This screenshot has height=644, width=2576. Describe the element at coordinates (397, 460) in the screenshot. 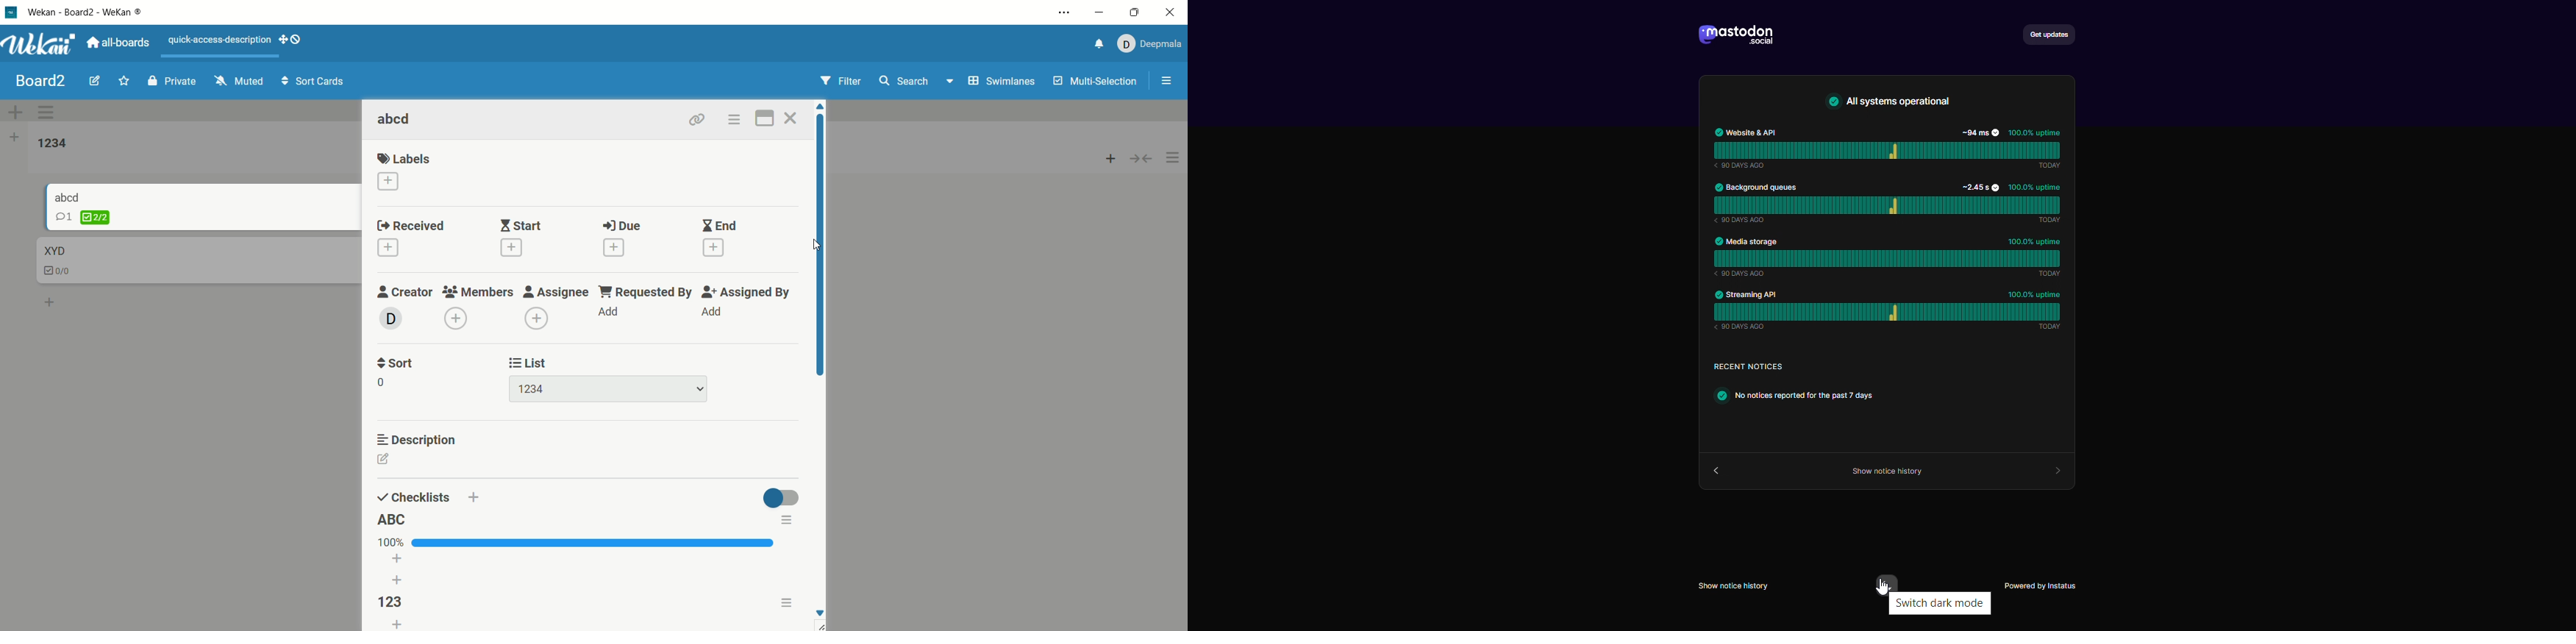

I see `edit` at that location.